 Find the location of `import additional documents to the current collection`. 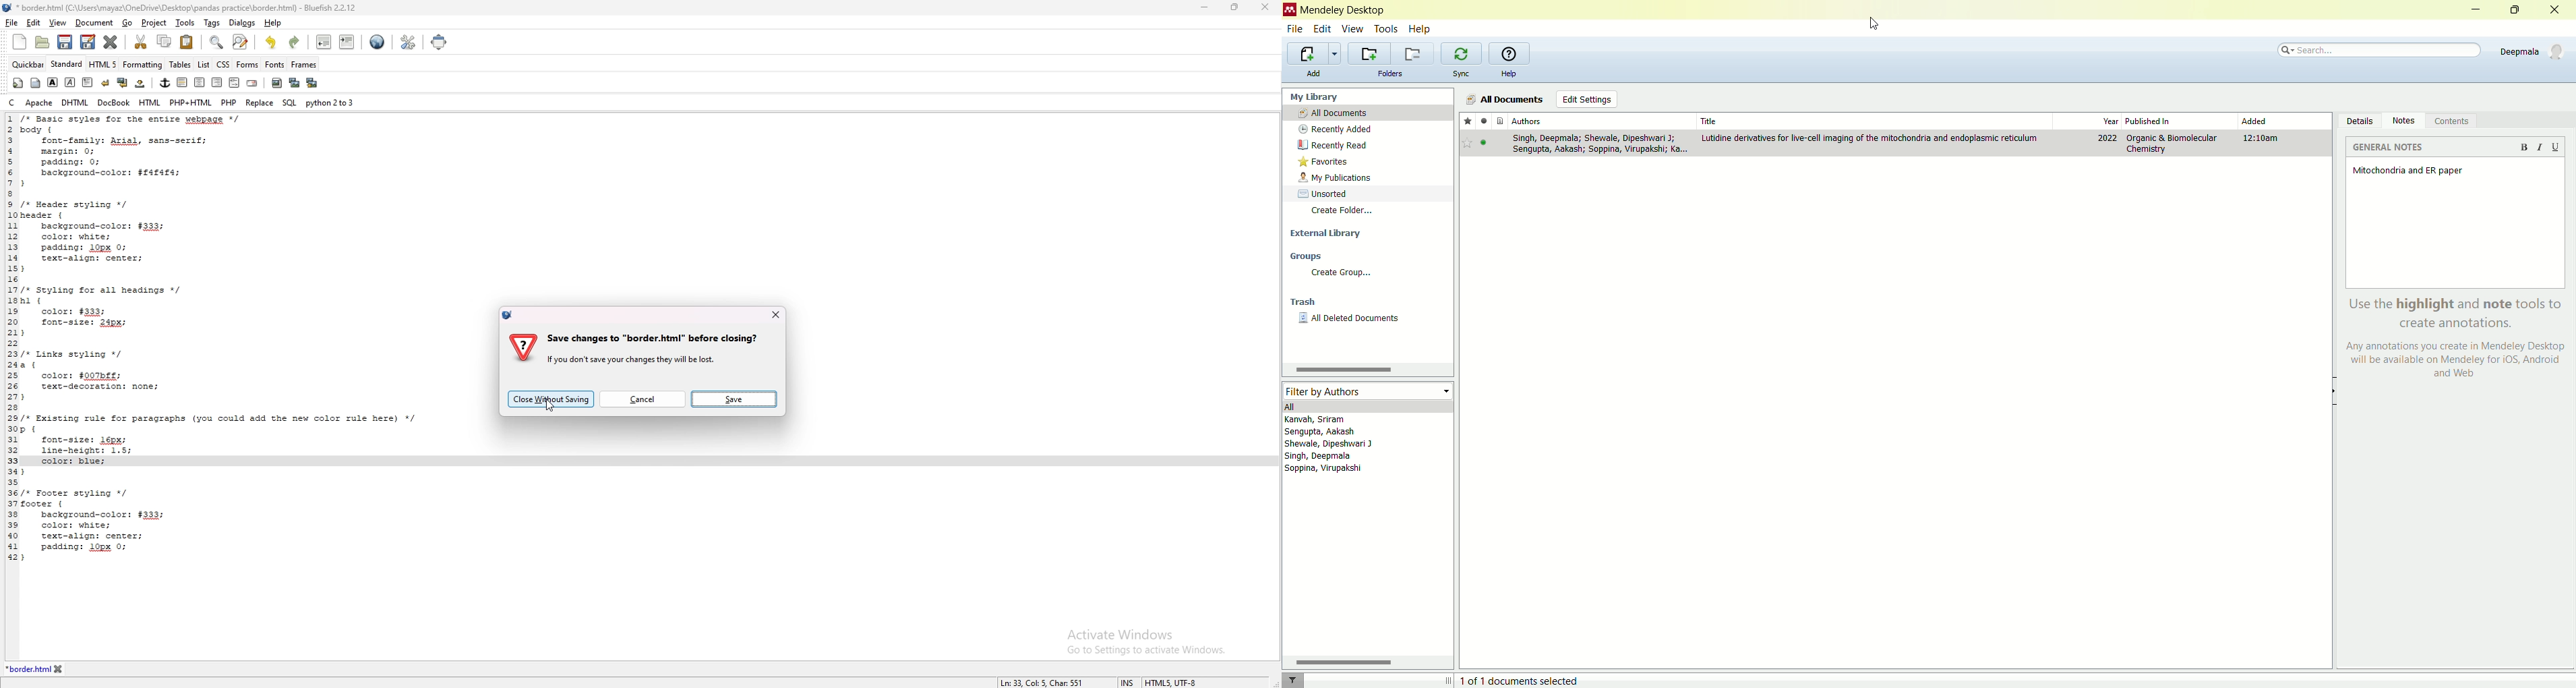

import additional documents to the current collection is located at coordinates (1315, 53).